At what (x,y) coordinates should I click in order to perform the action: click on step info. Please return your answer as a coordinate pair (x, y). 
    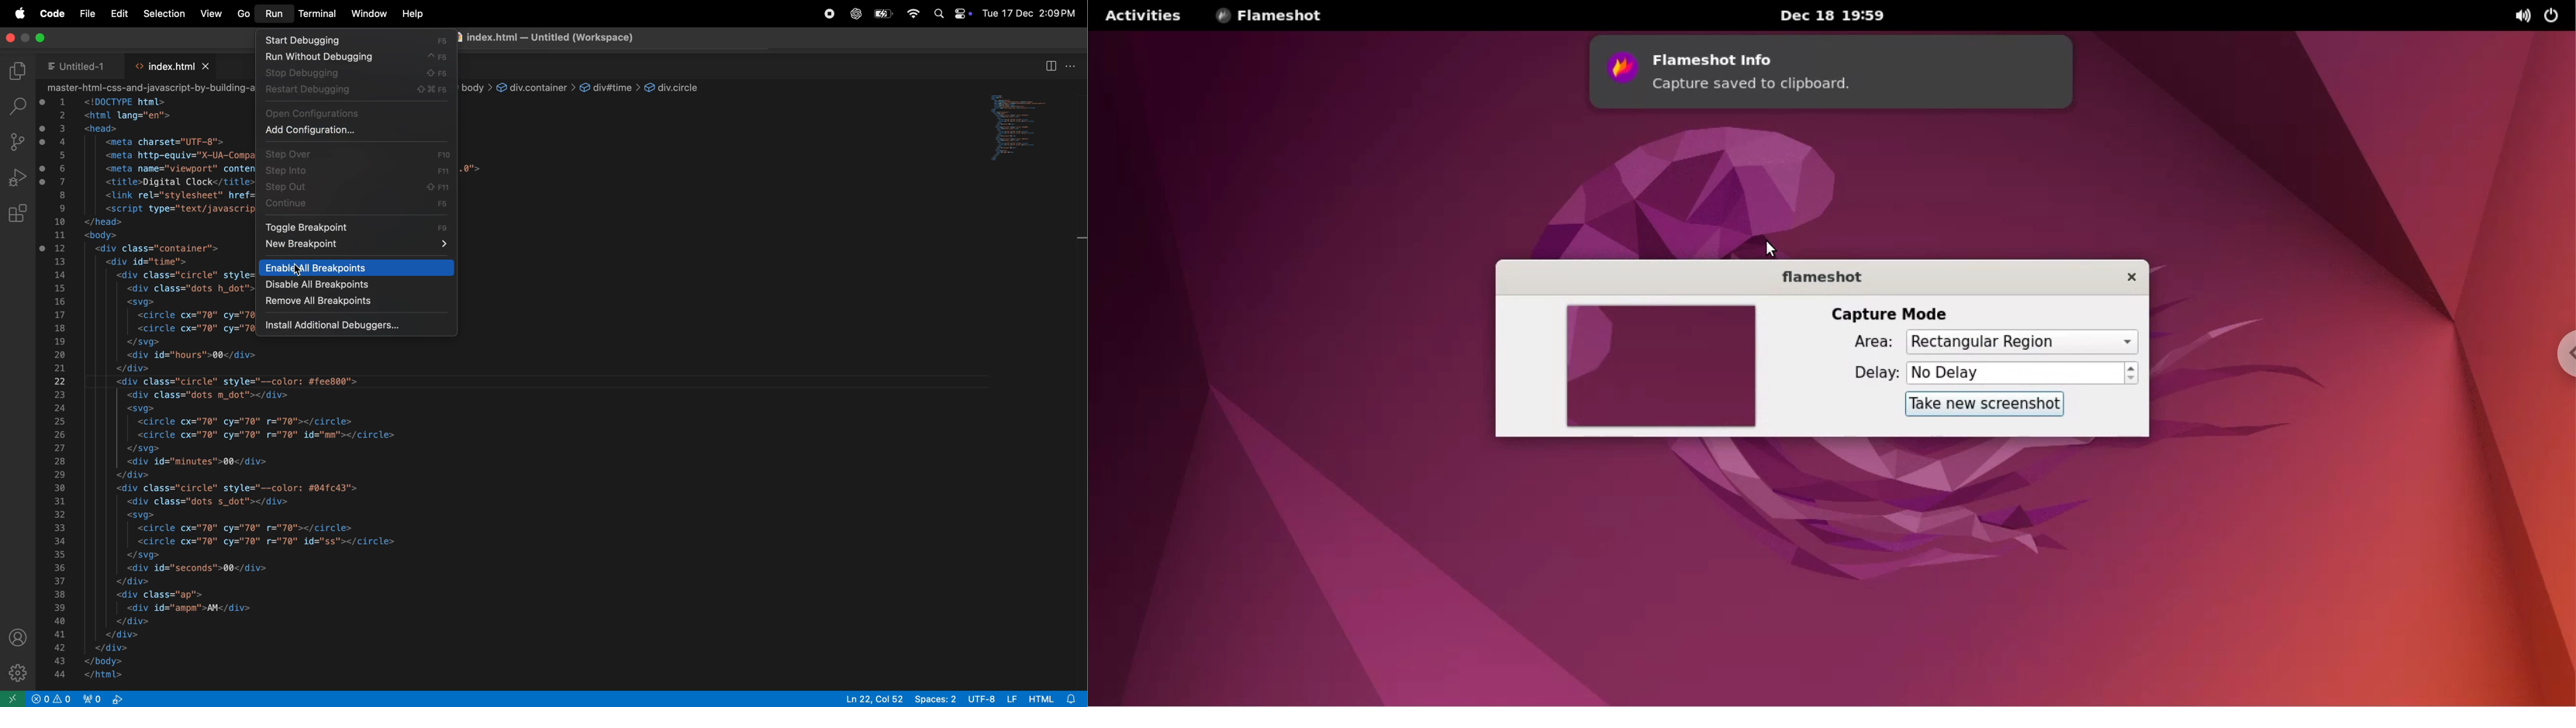
    Looking at the image, I should click on (356, 173).